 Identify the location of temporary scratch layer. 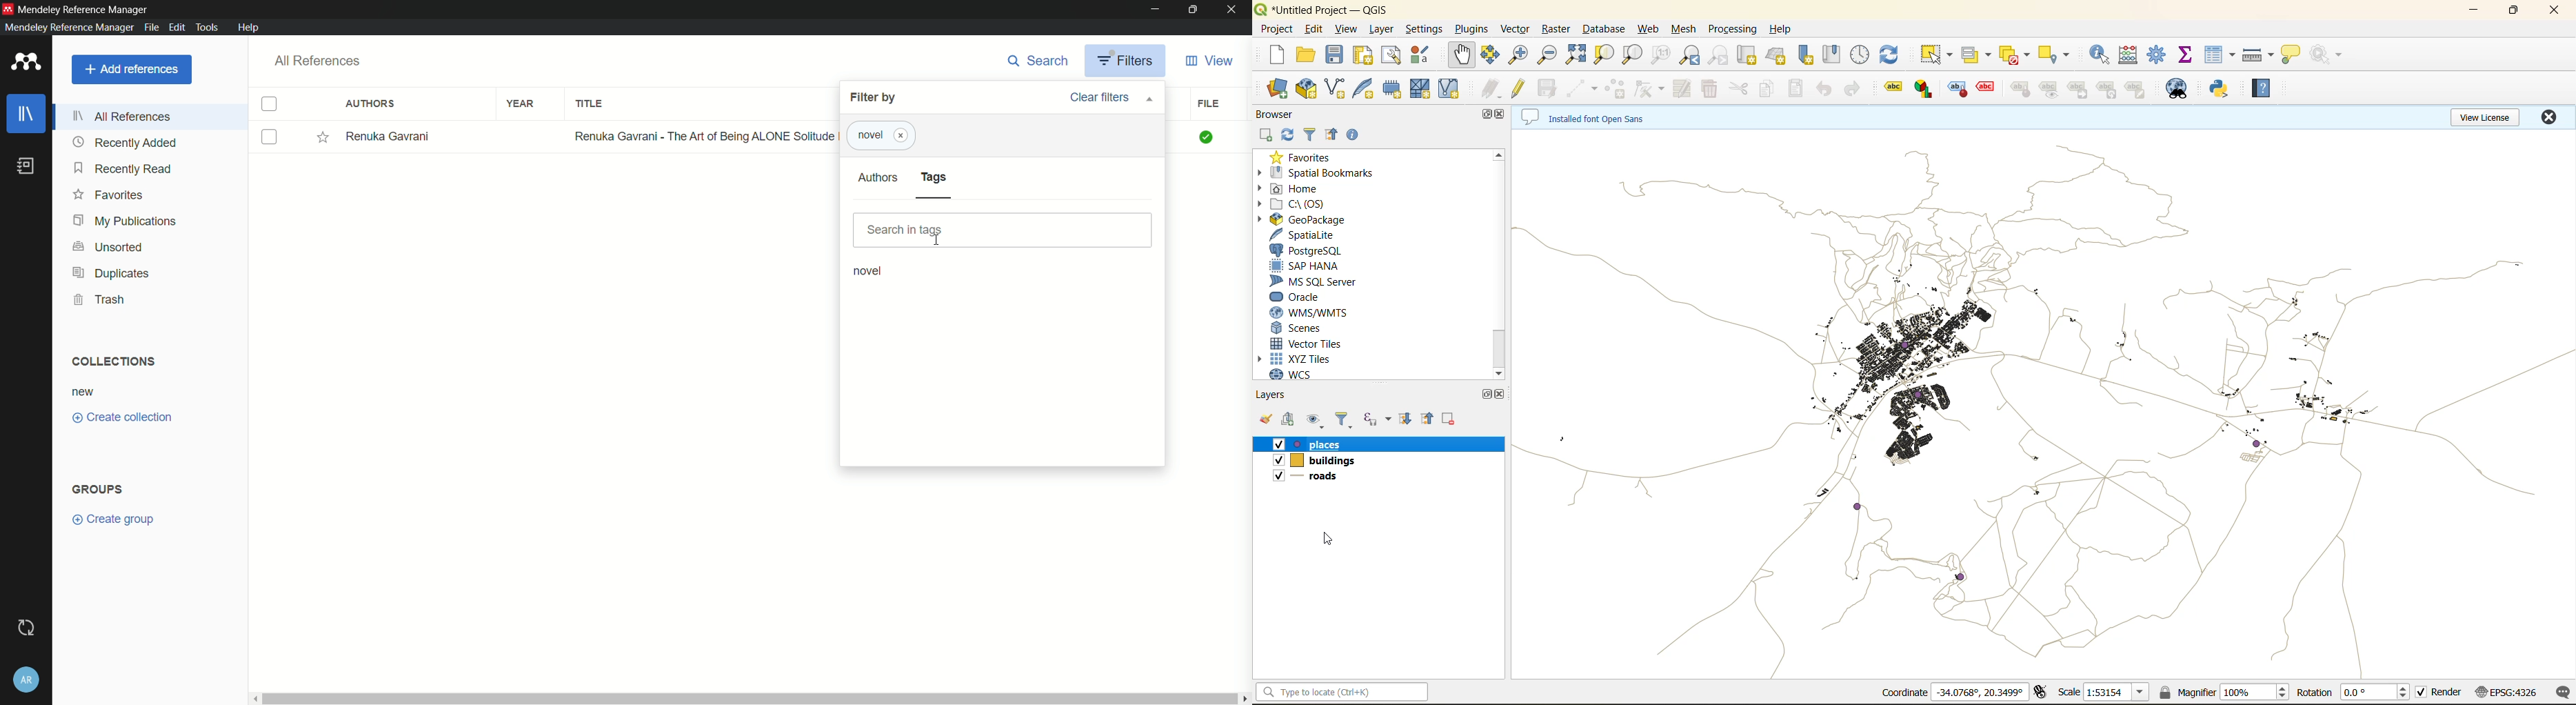
(1396, 89).